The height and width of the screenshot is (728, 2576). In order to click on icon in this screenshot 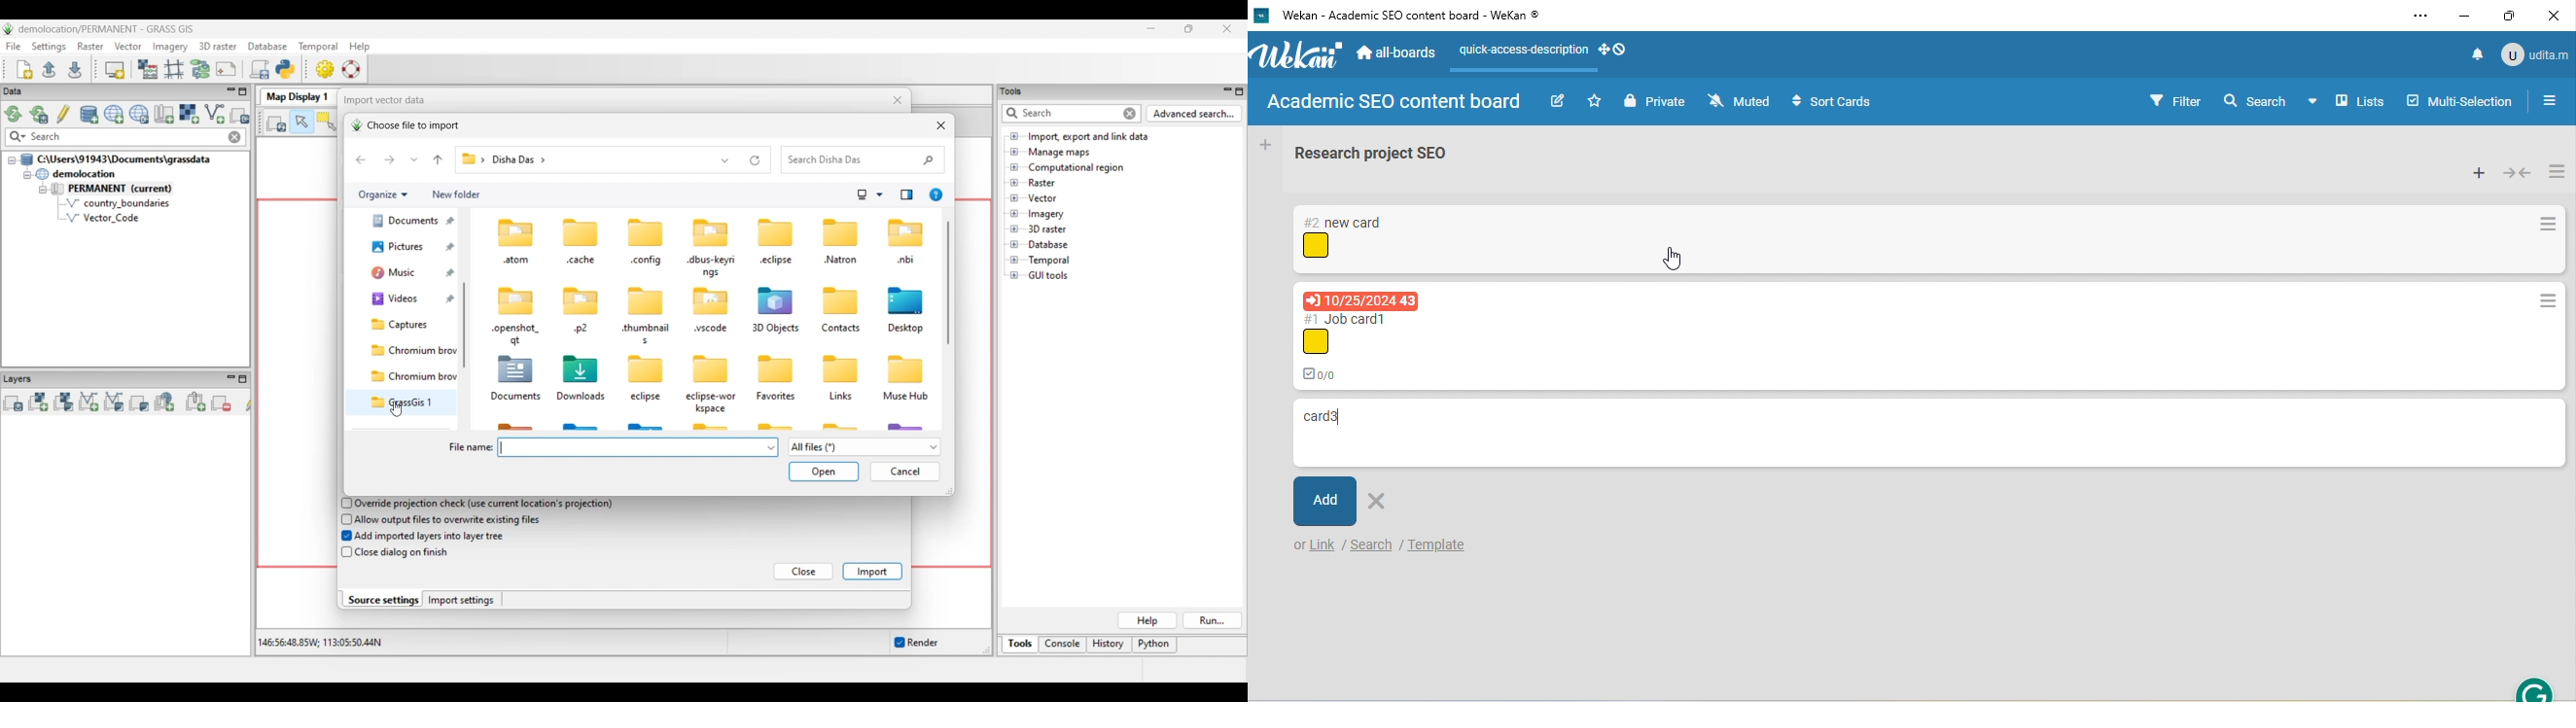, I will do `click(906, 300)`.